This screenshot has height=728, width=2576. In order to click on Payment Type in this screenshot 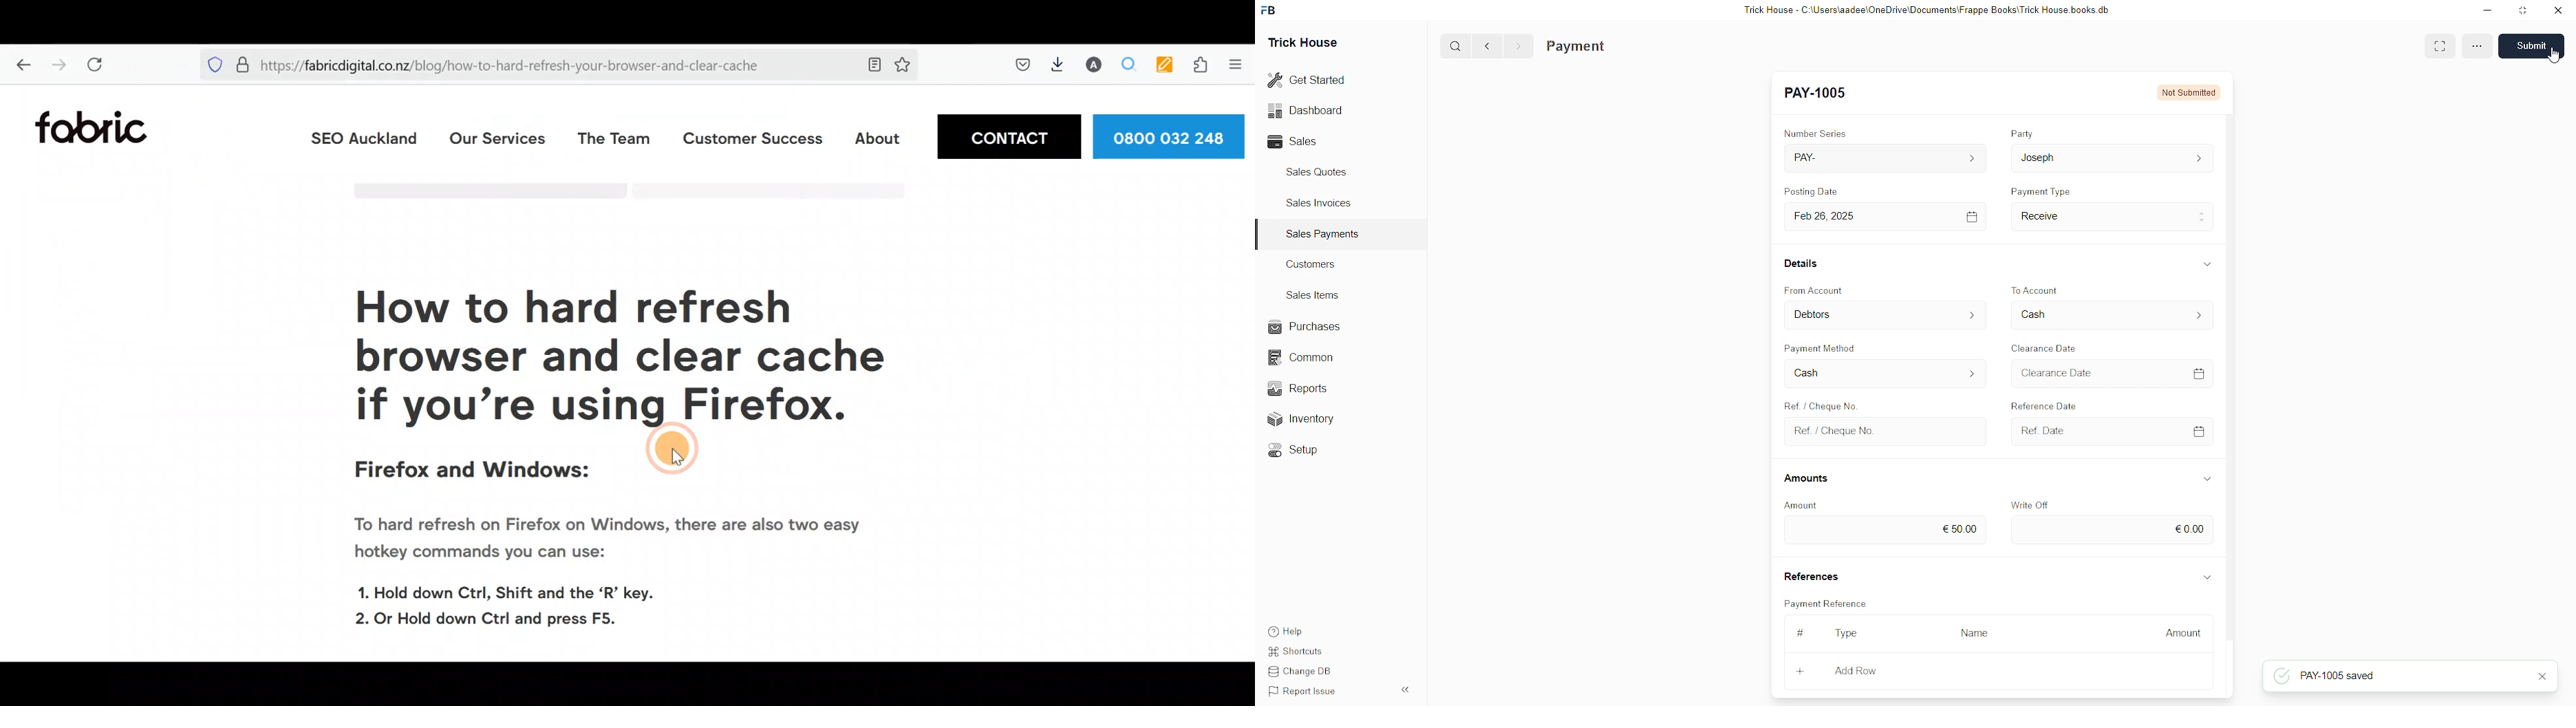, I will do `click(2113, 217)`.